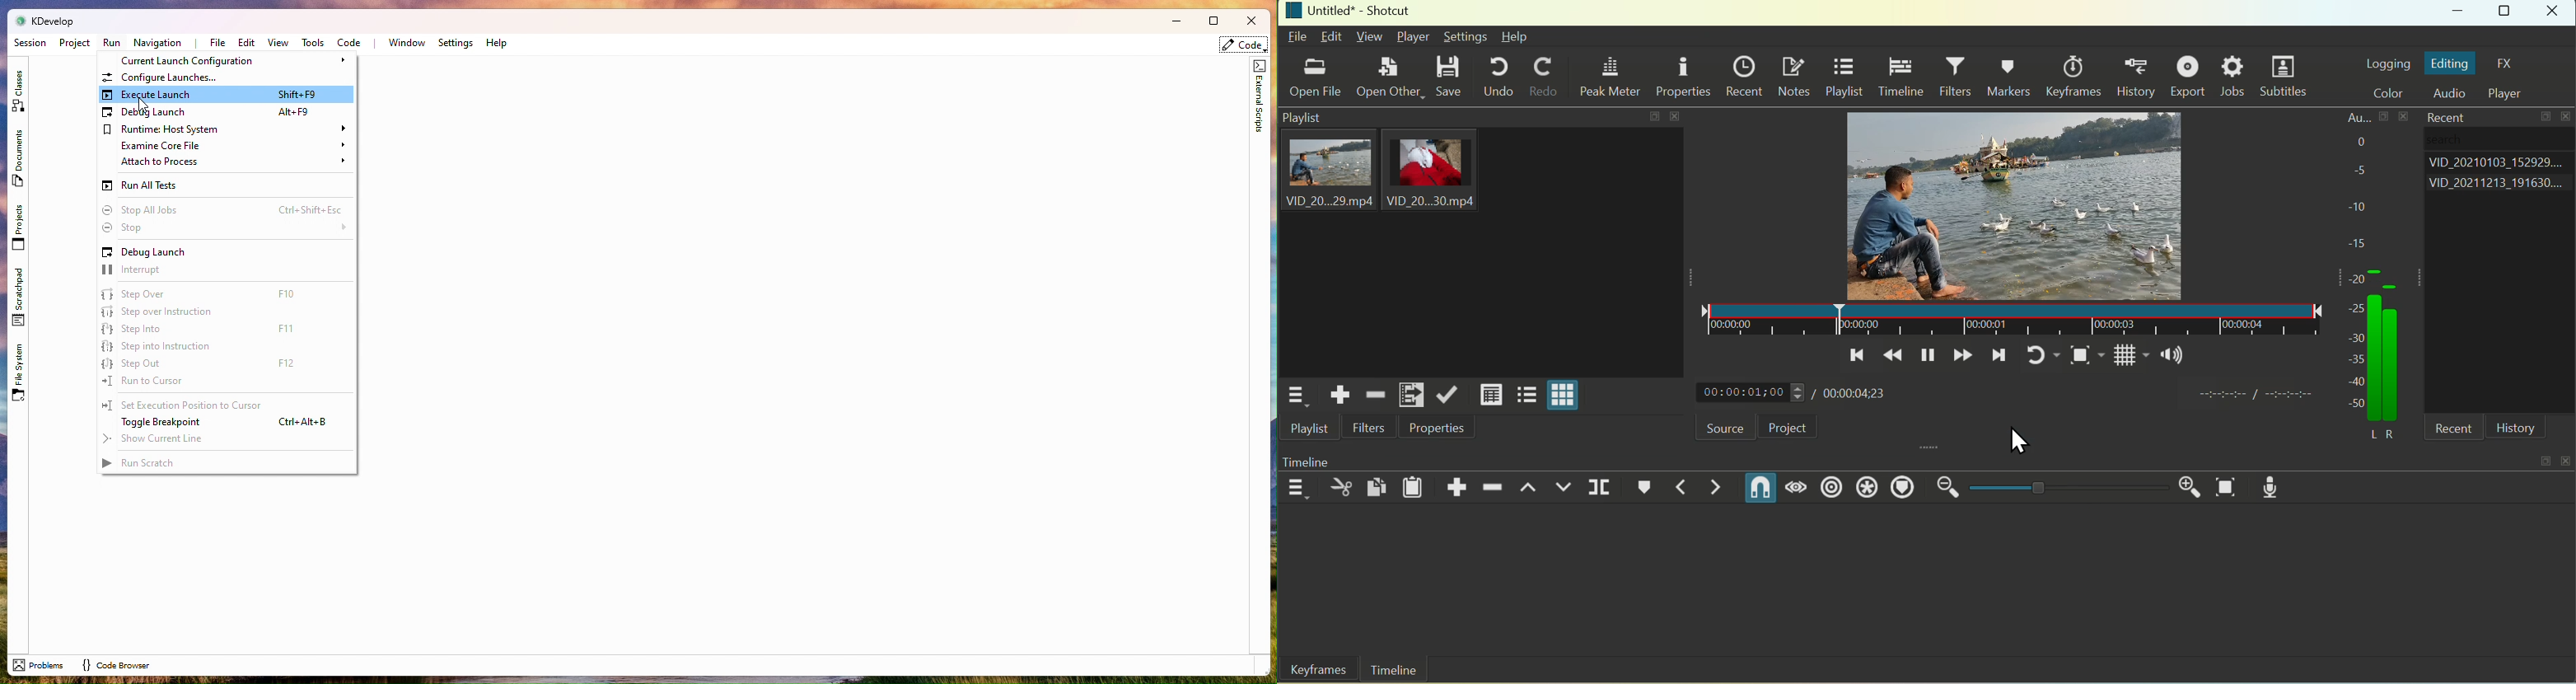  I want to click on Audio bar, so click(2407, 323).